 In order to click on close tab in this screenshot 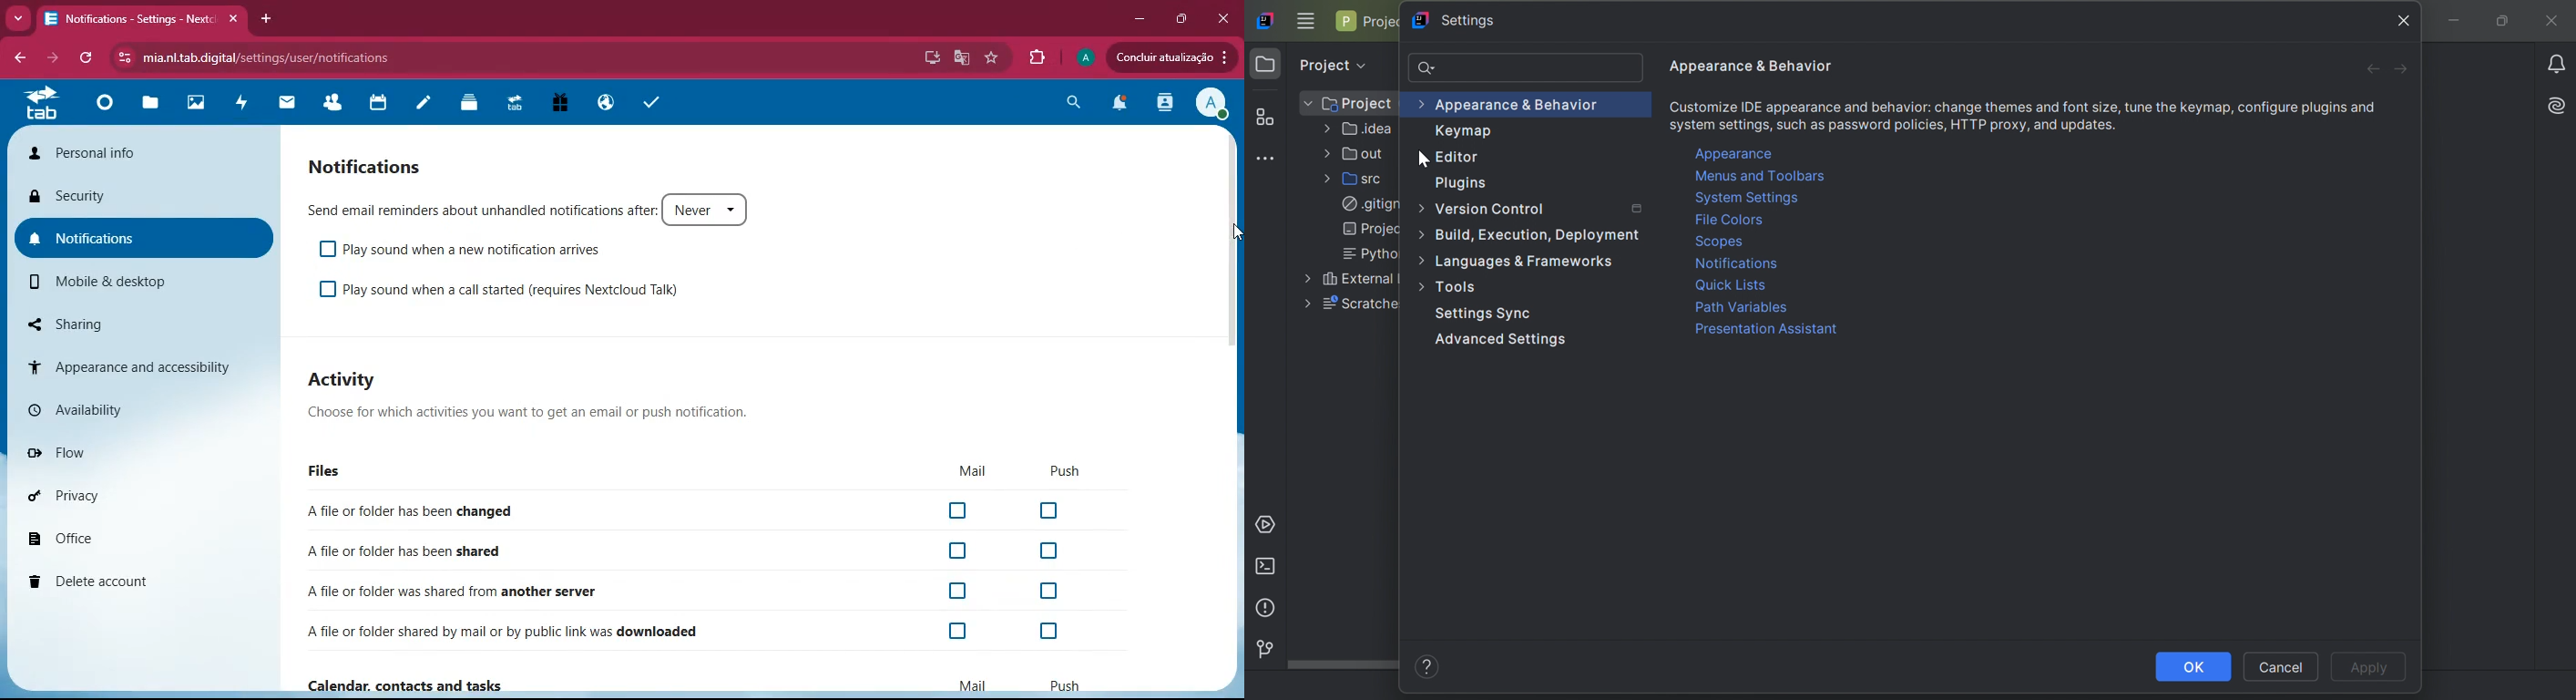, I will do `click(231, 18)`.